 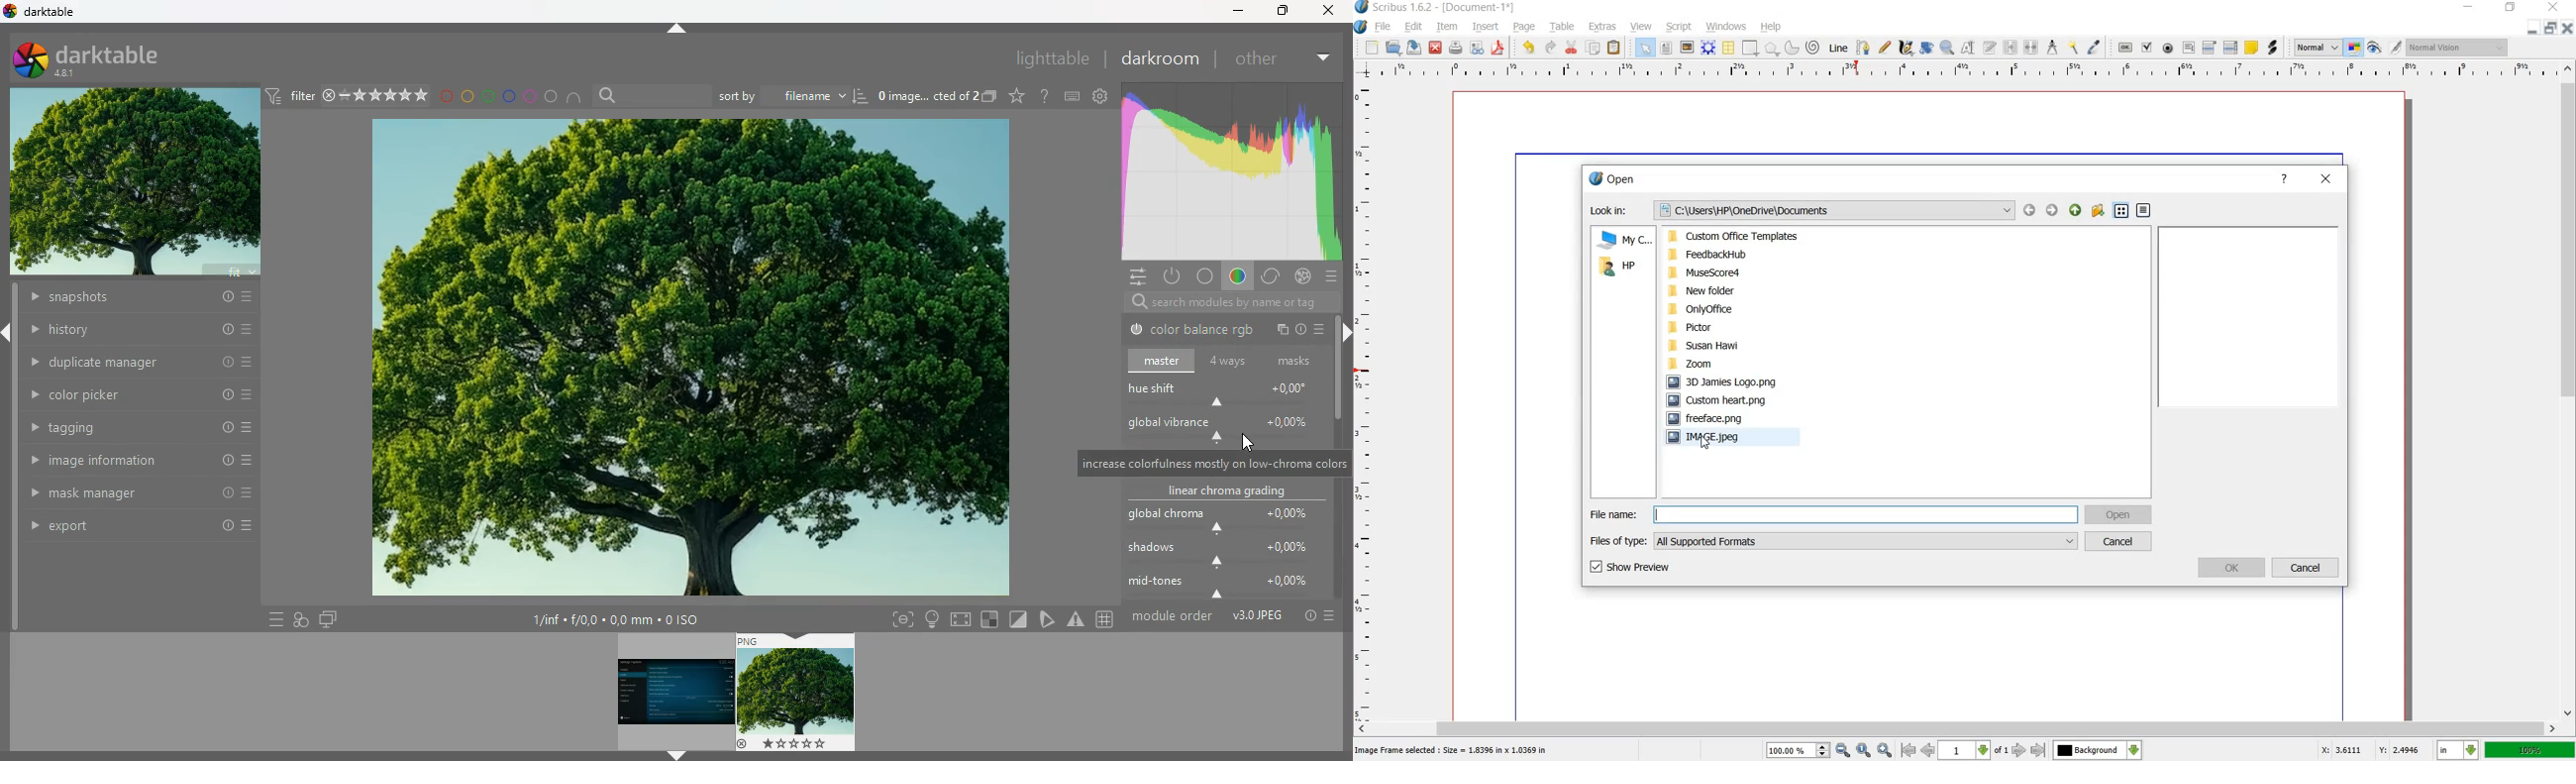 I want to click on ruler, so click(x=1370, y=401).